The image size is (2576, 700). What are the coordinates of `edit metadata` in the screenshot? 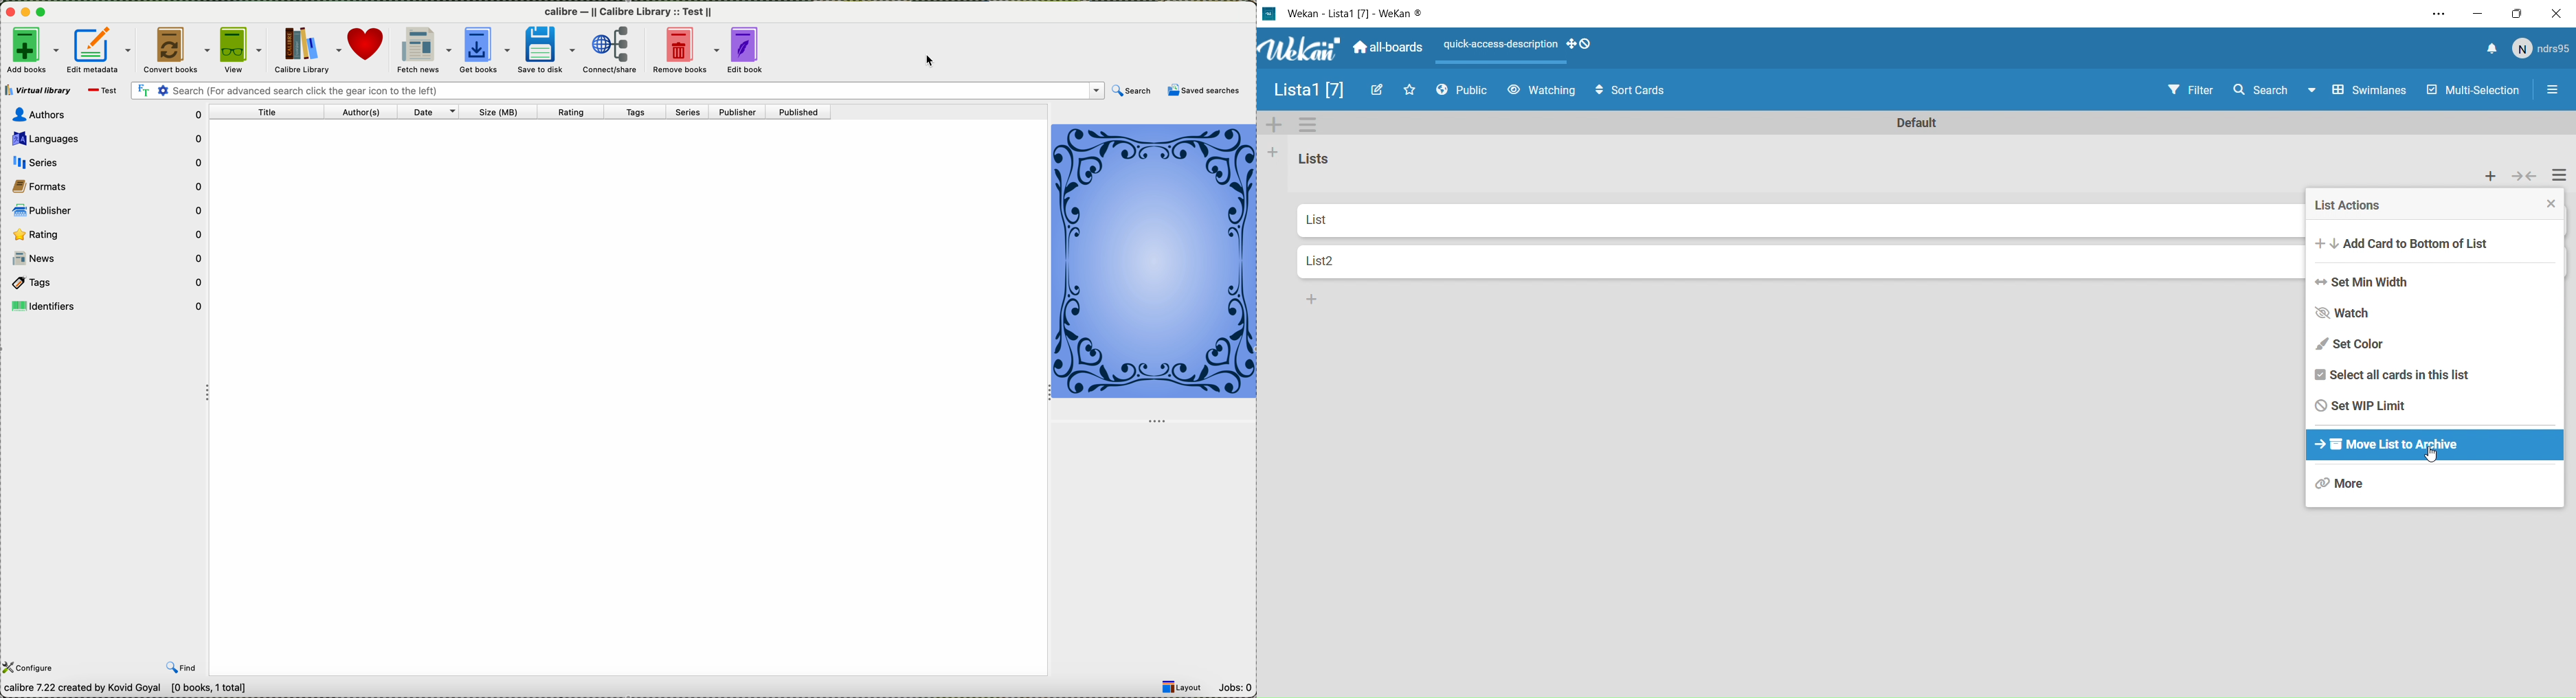 It's located at (101, 50).